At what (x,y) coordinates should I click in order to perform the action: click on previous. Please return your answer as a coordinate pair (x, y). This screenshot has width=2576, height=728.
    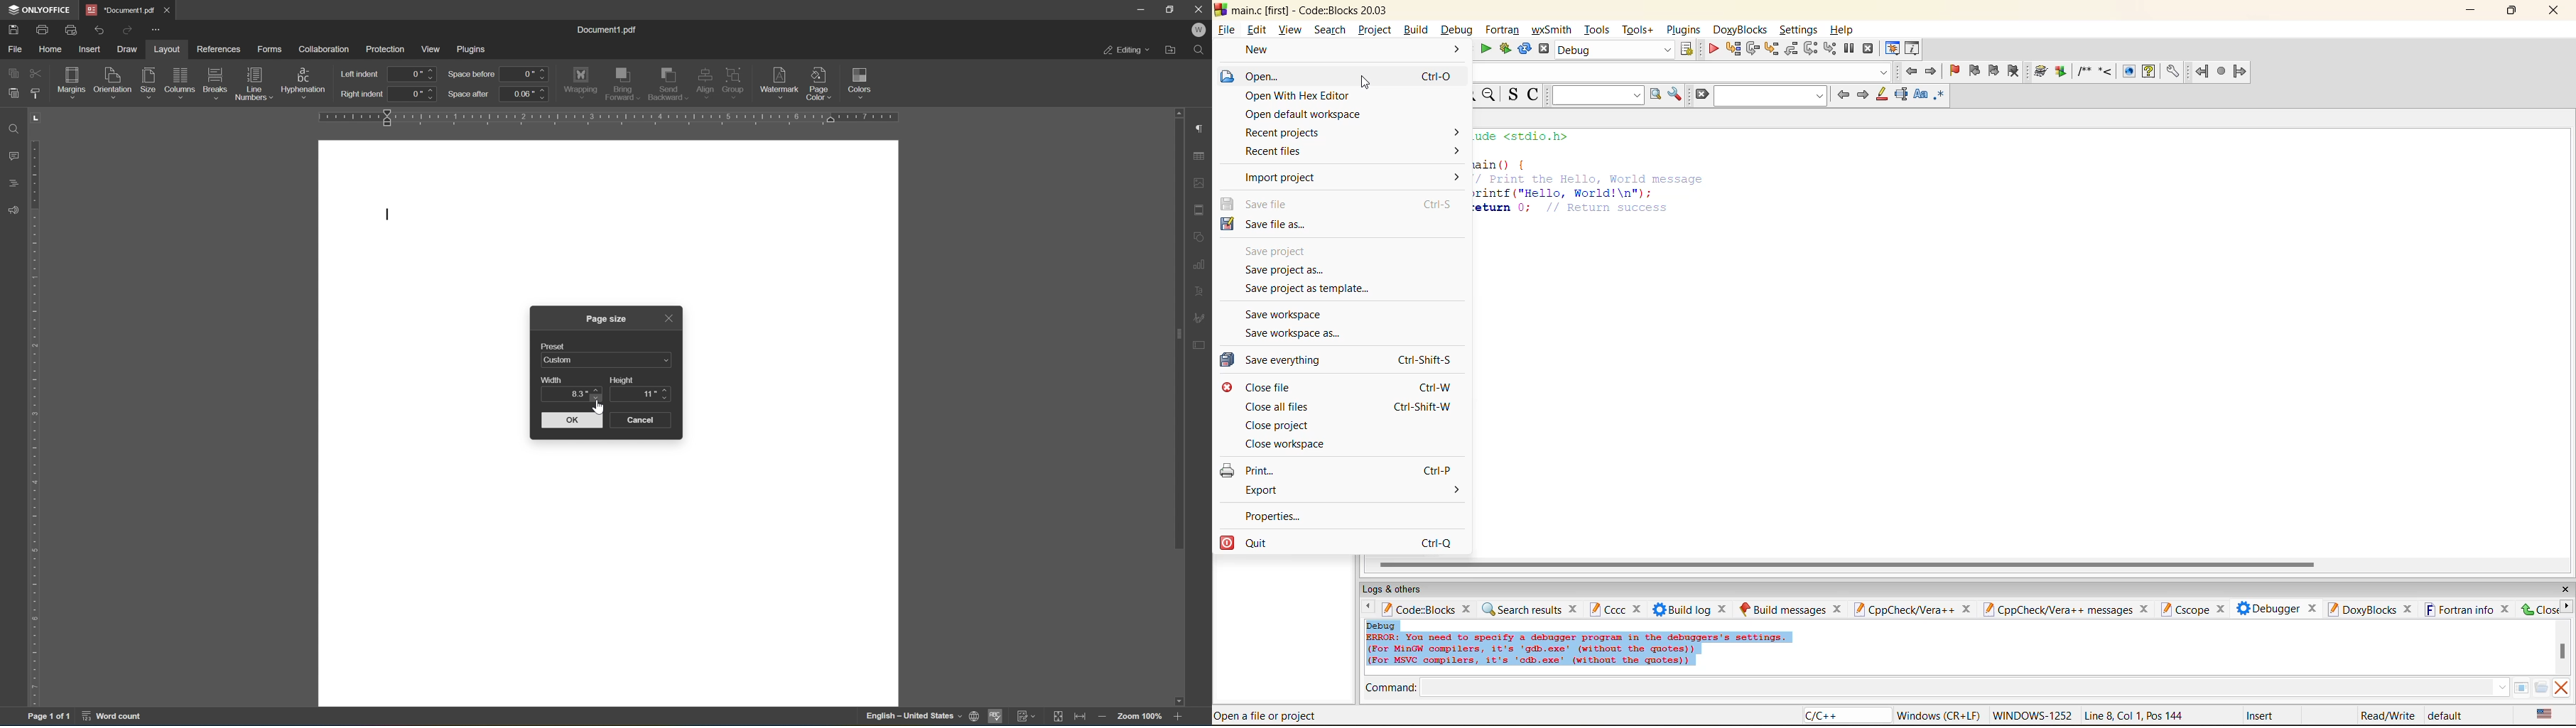
    Looking at the image, I should click on (1365, 608).